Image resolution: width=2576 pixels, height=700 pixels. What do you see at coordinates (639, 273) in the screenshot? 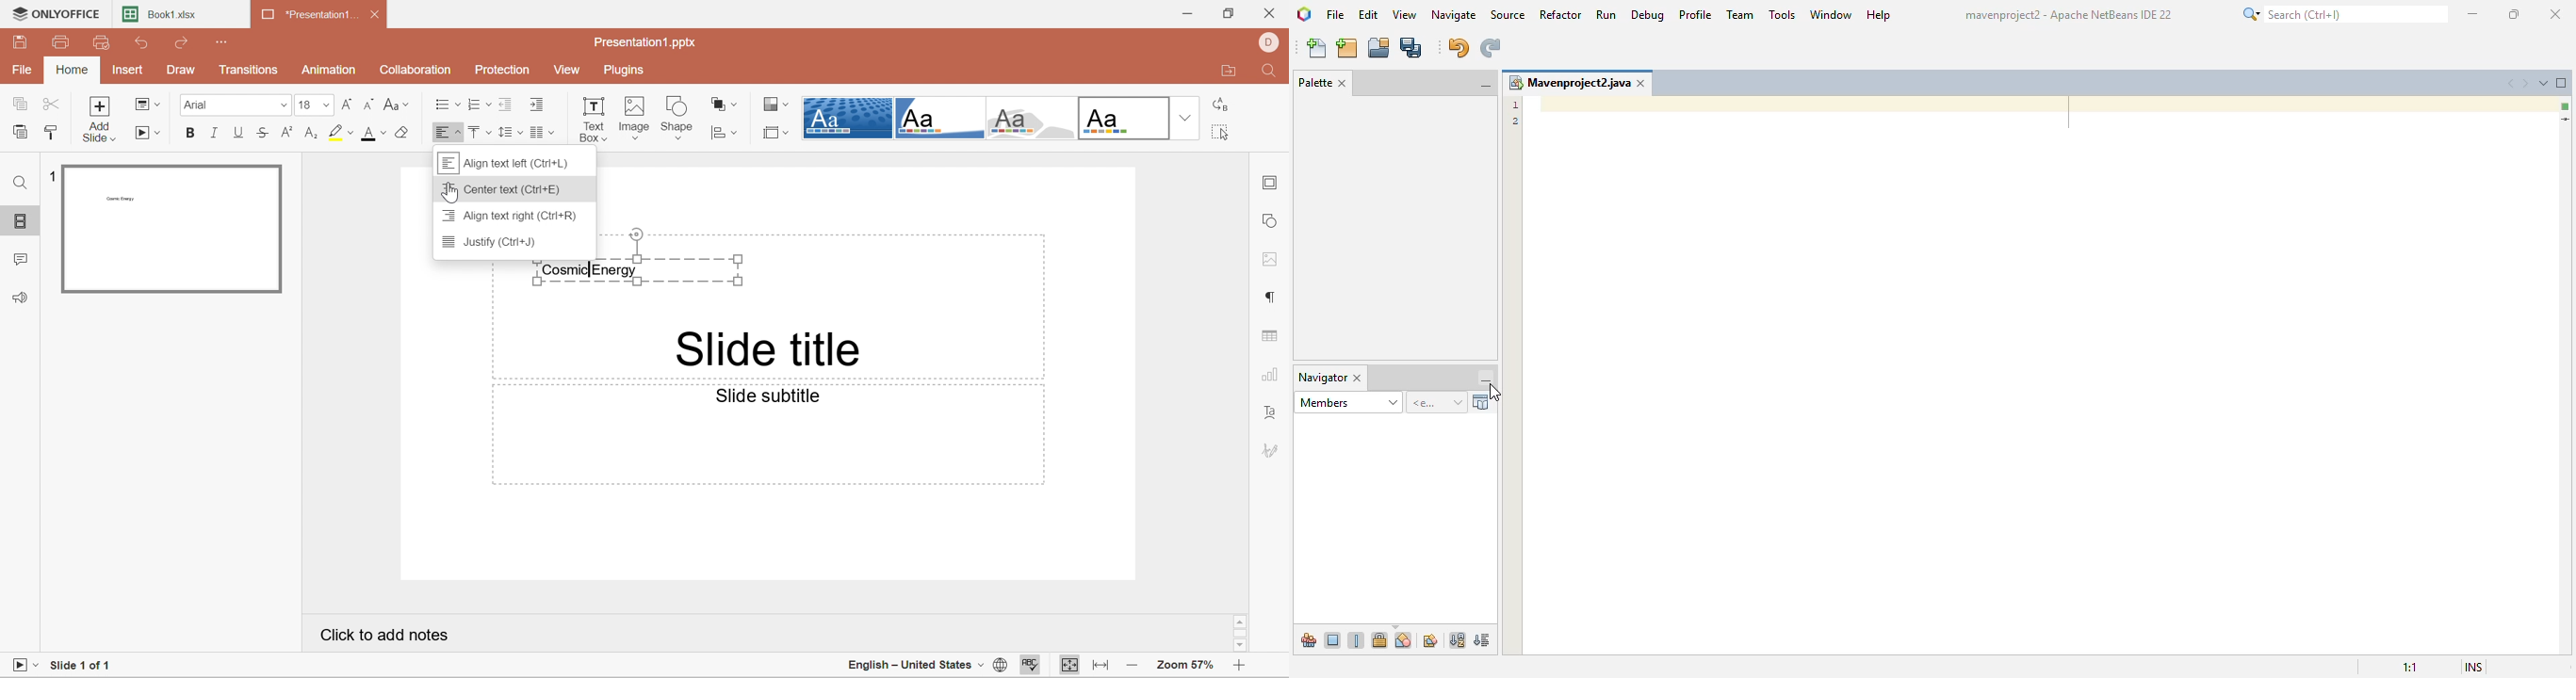
I see `Cosmic Energy` at bounding box center [639, 273].